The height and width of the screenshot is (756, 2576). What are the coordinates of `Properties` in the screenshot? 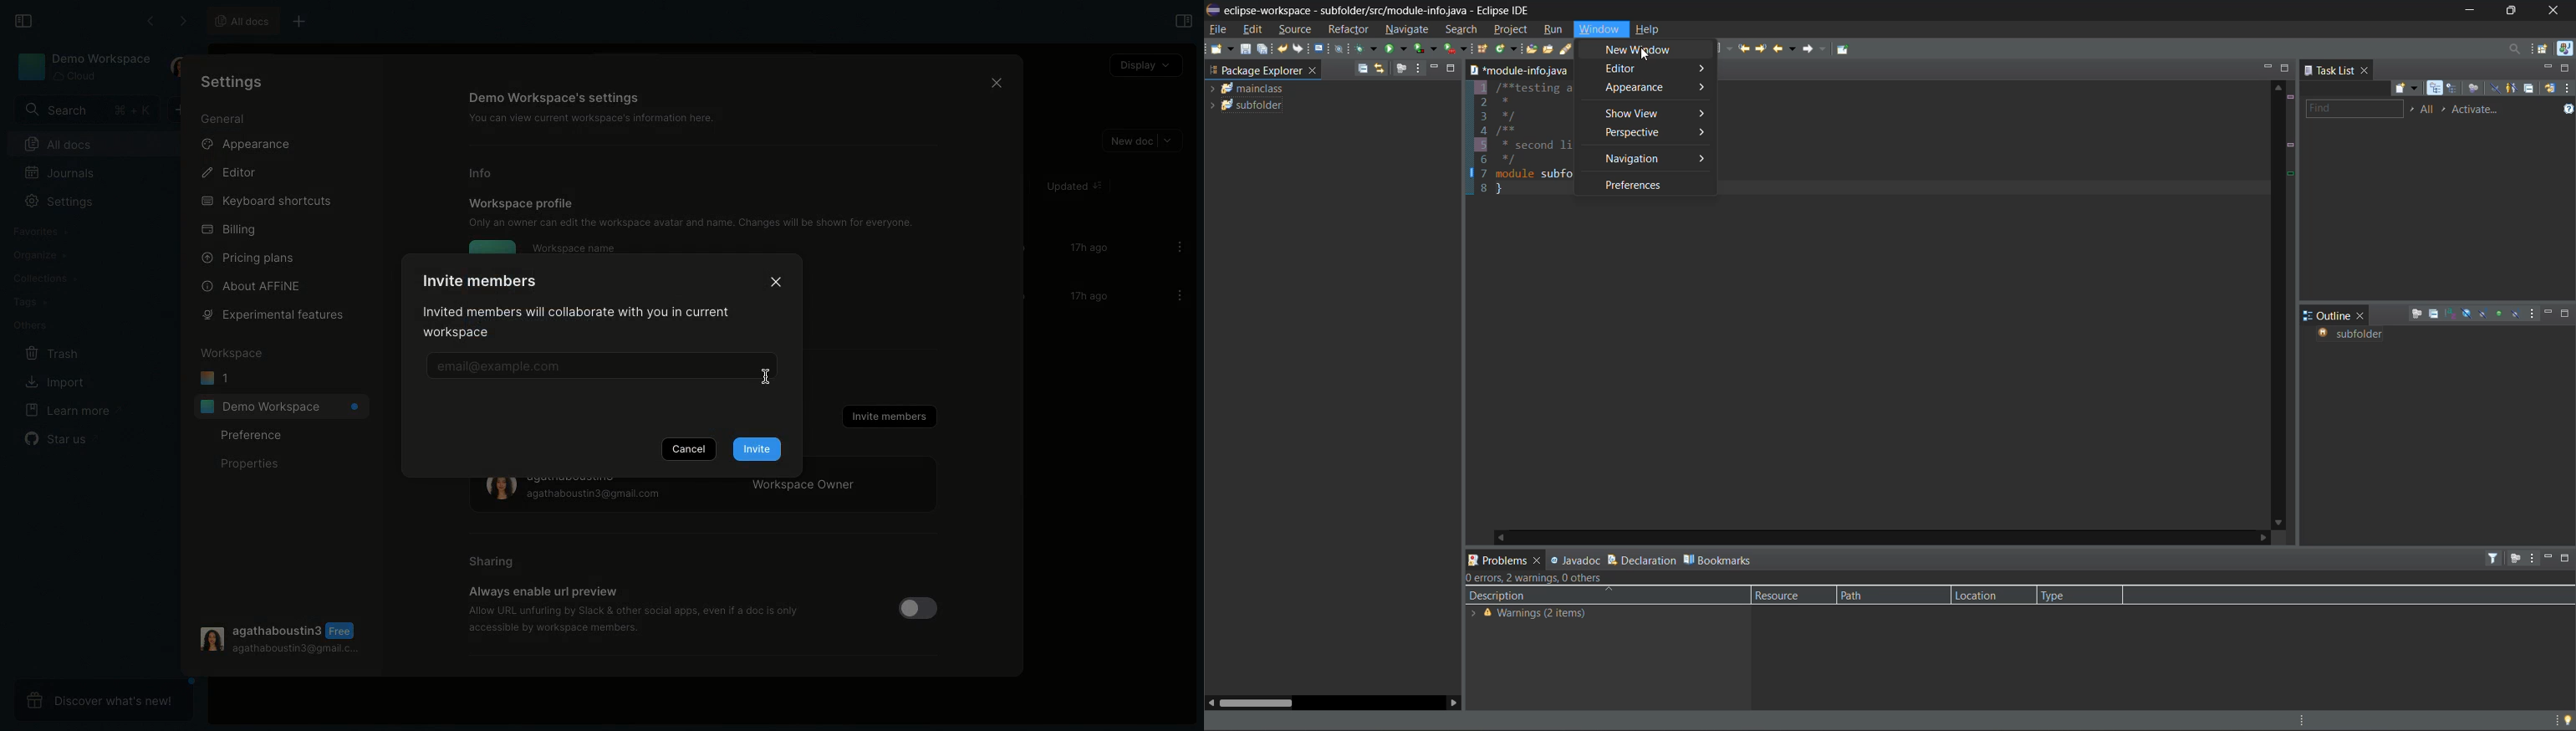 It's located at (247, 464).